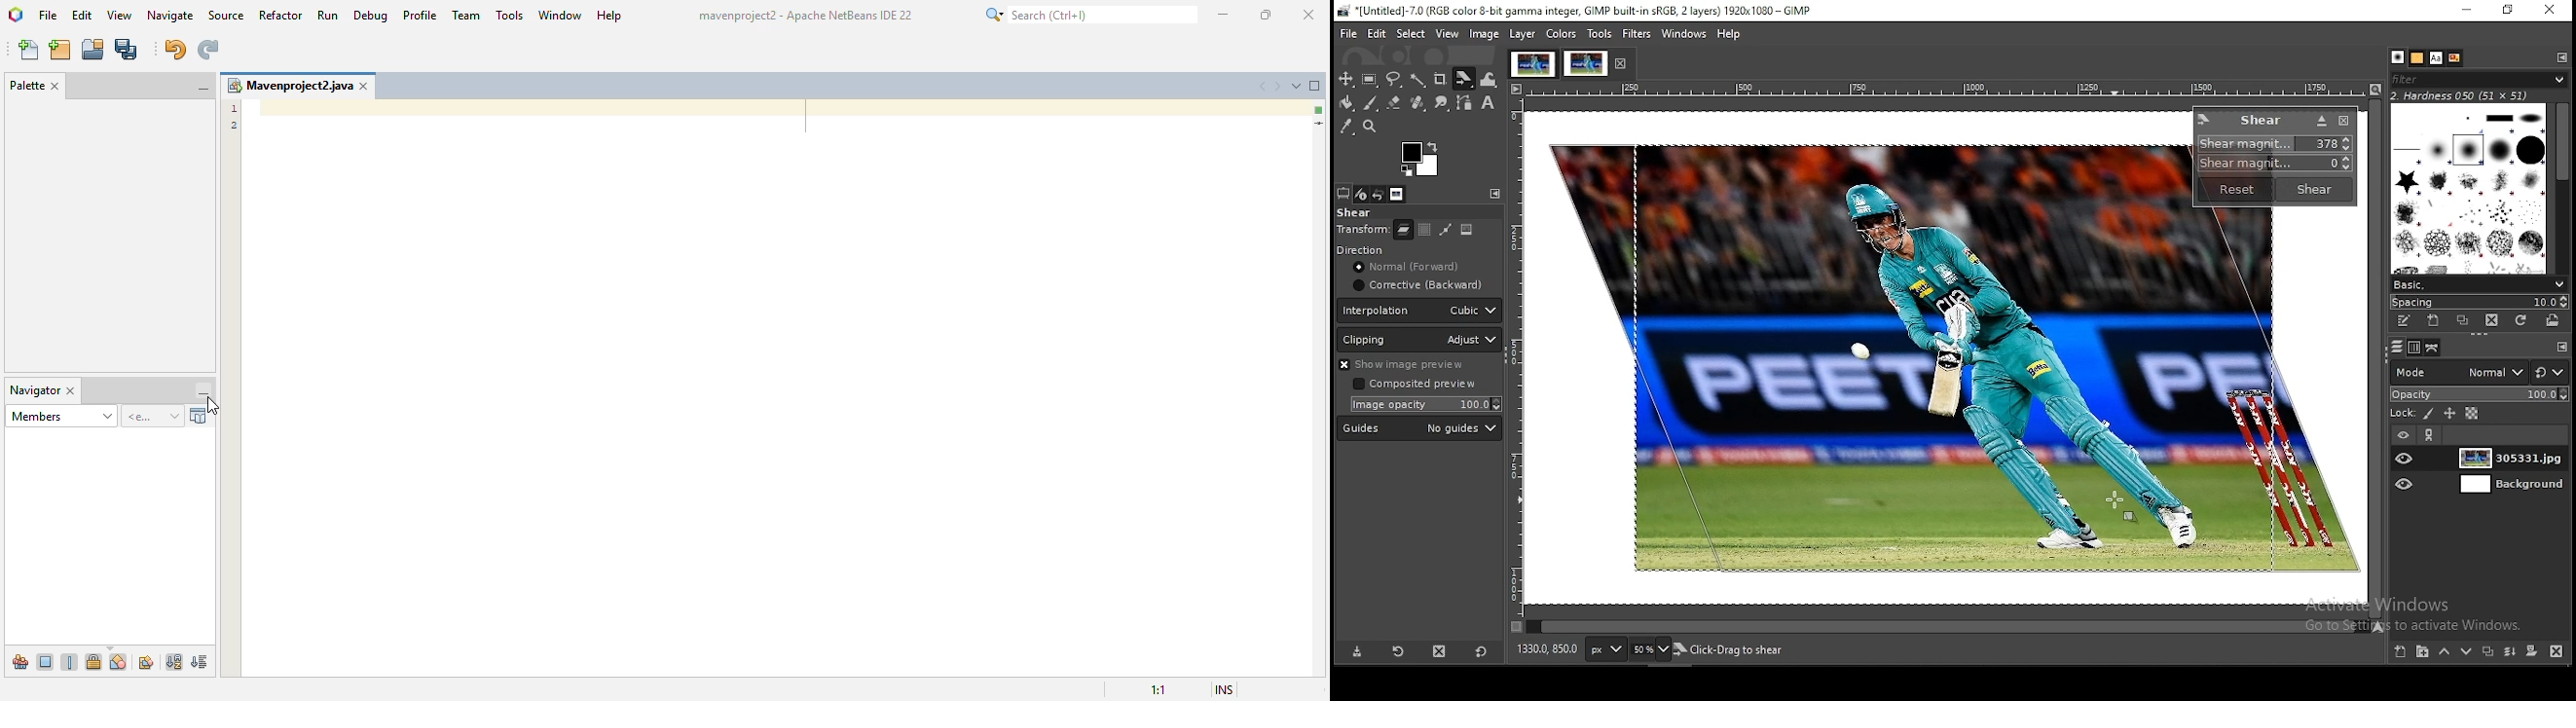  Describe the element at coordinates (1374, 104) in the screenshot. I see `paint brush tool` at that location.